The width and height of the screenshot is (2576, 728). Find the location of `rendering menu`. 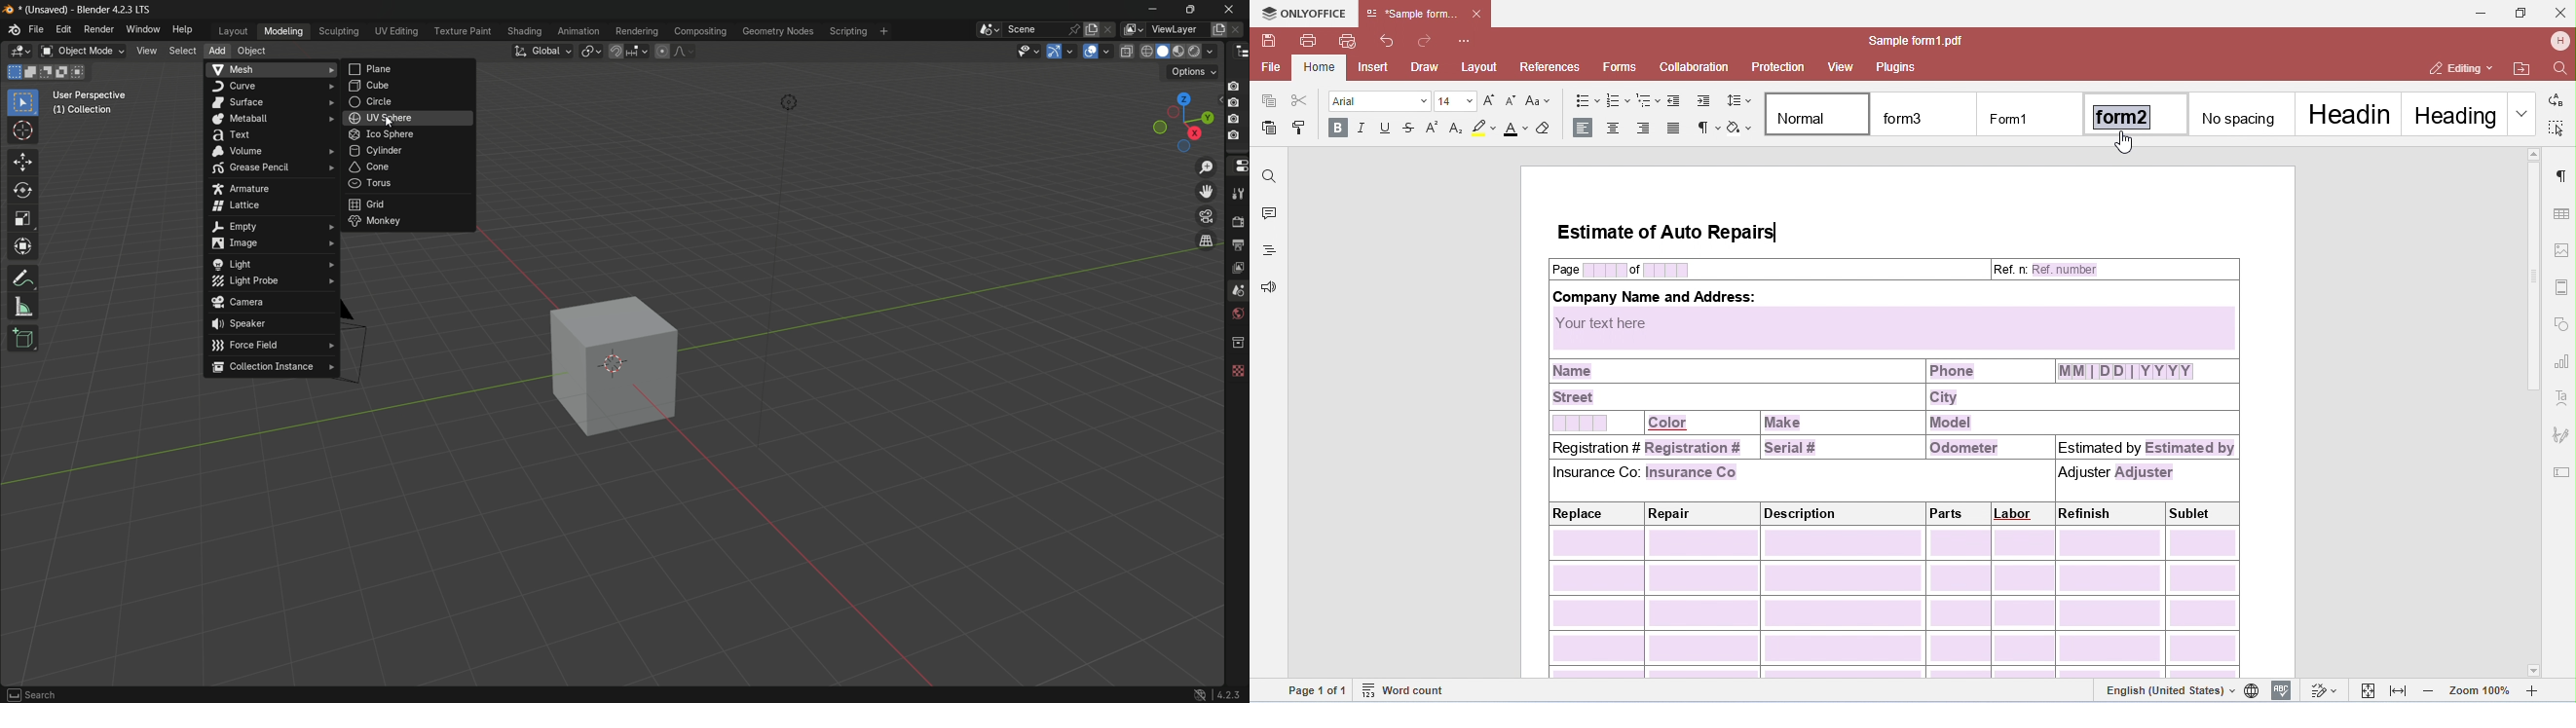

rendering menu is located at coordinates (637, 31).